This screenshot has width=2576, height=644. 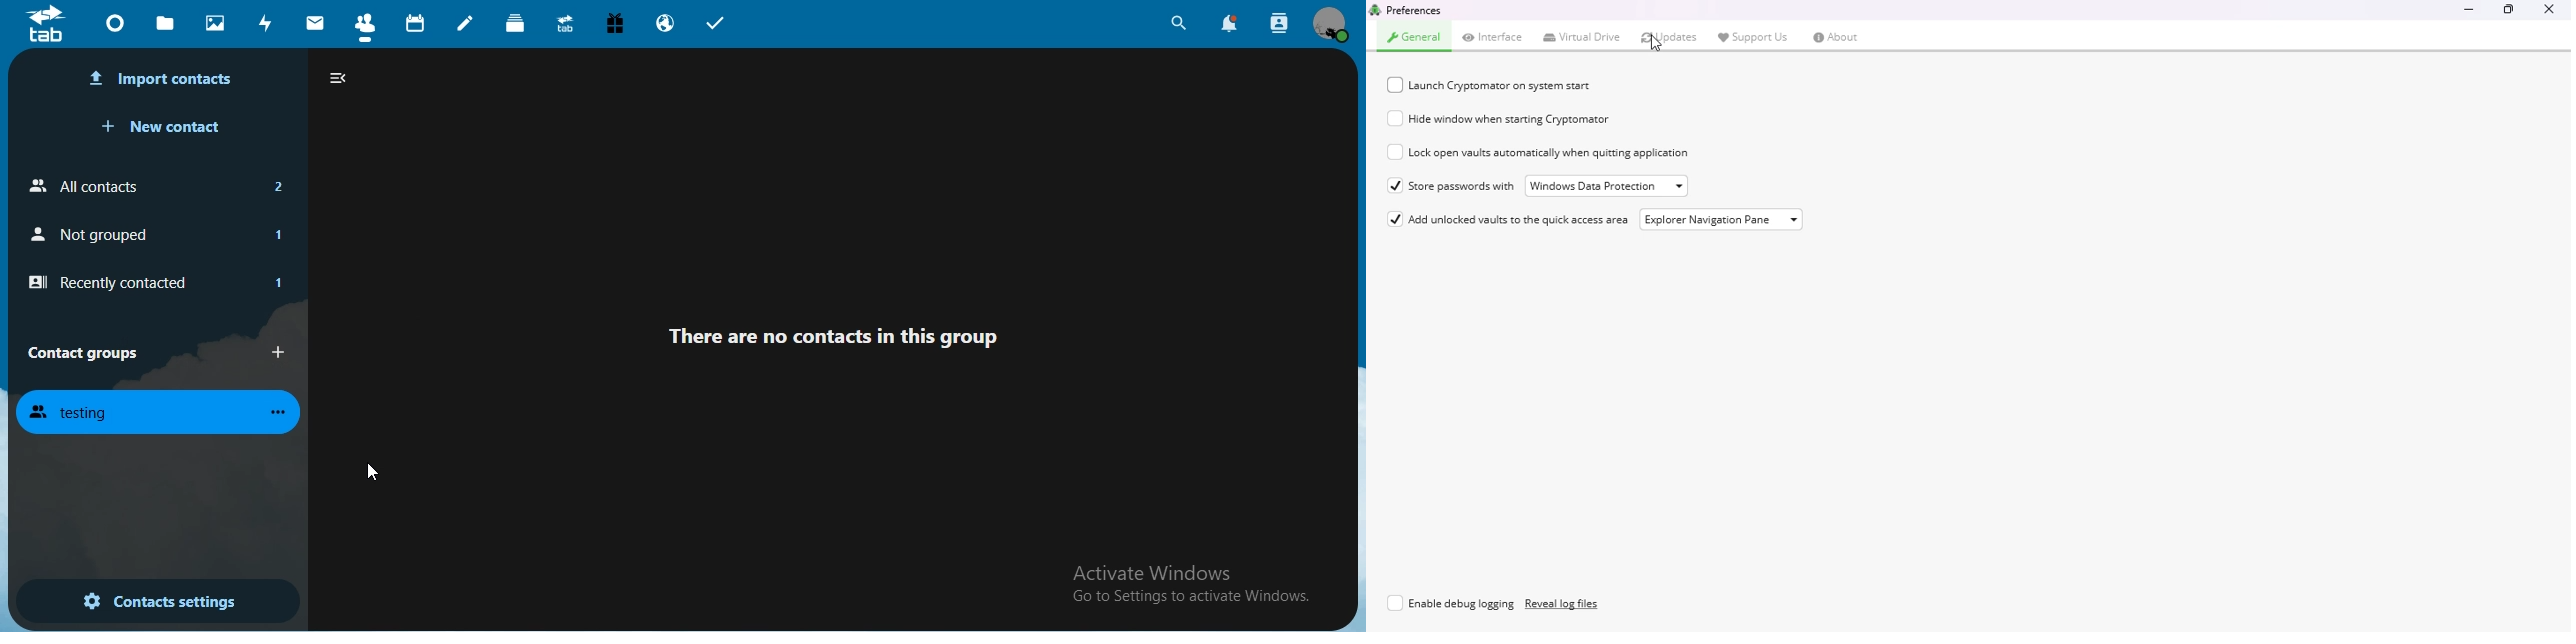 I want to click on activity, so click(x=267, y=23).